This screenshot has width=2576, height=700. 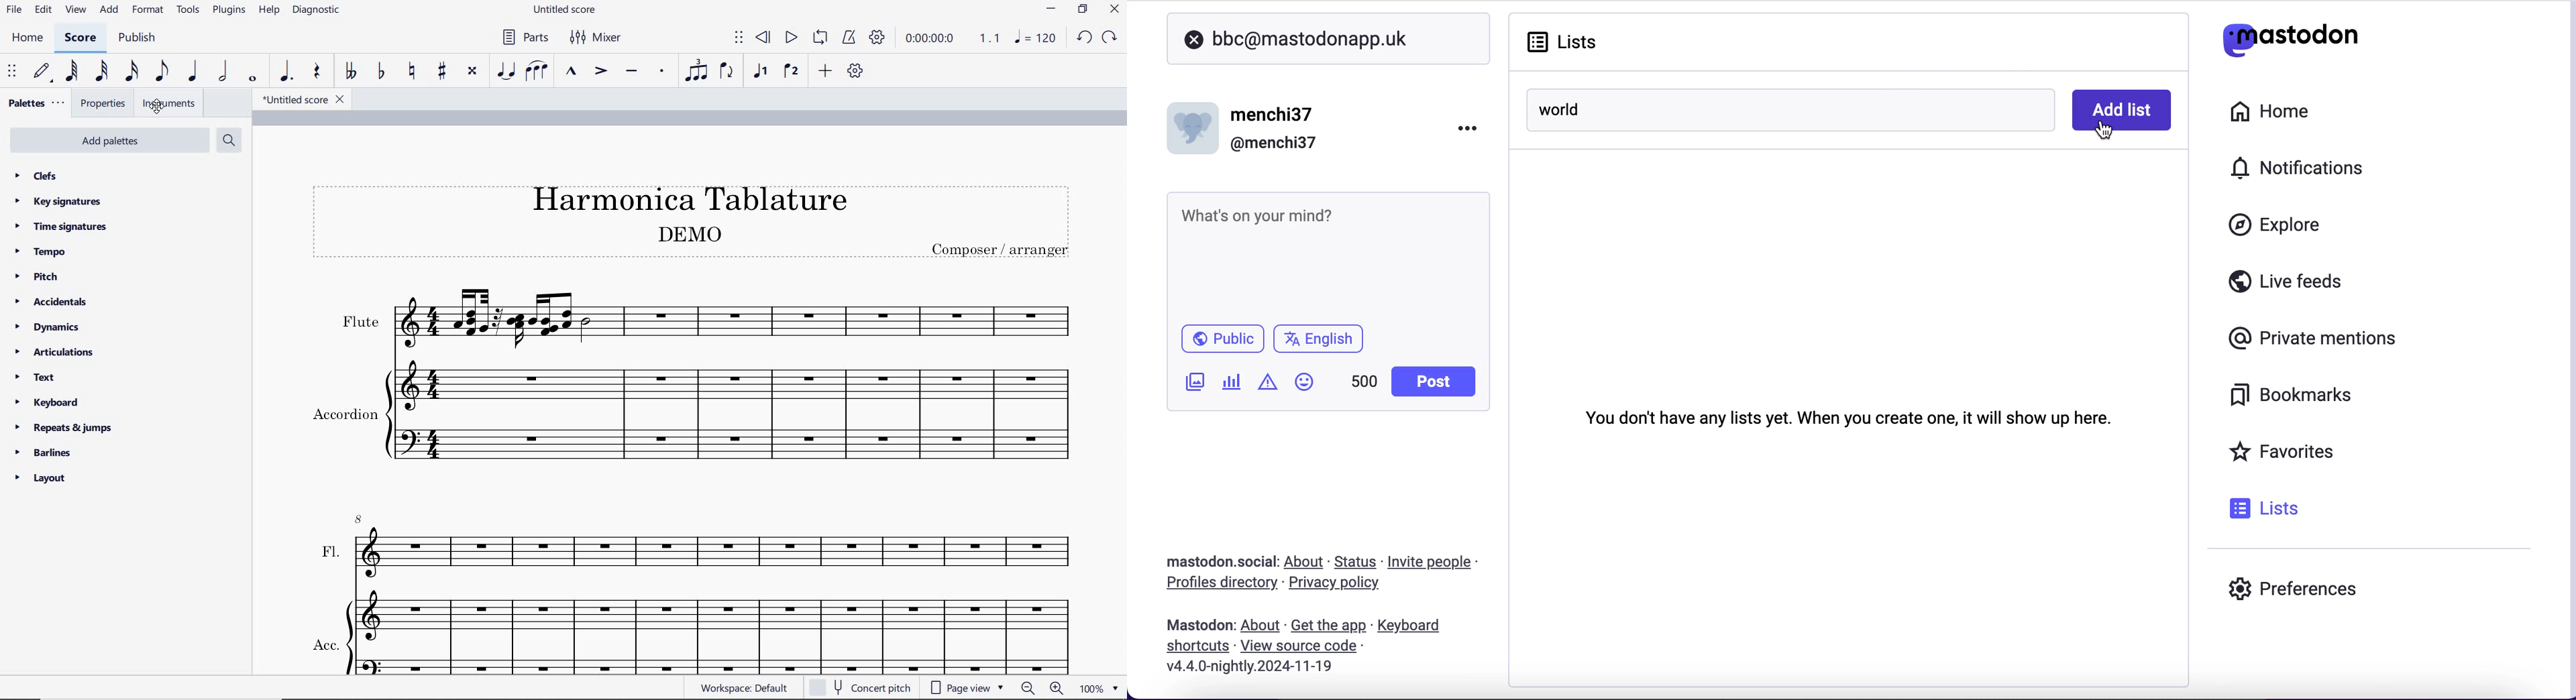 What do you see at coordinates (571, 72) in the screenshot?
I see `marcato` at bounding box center [571, 72].